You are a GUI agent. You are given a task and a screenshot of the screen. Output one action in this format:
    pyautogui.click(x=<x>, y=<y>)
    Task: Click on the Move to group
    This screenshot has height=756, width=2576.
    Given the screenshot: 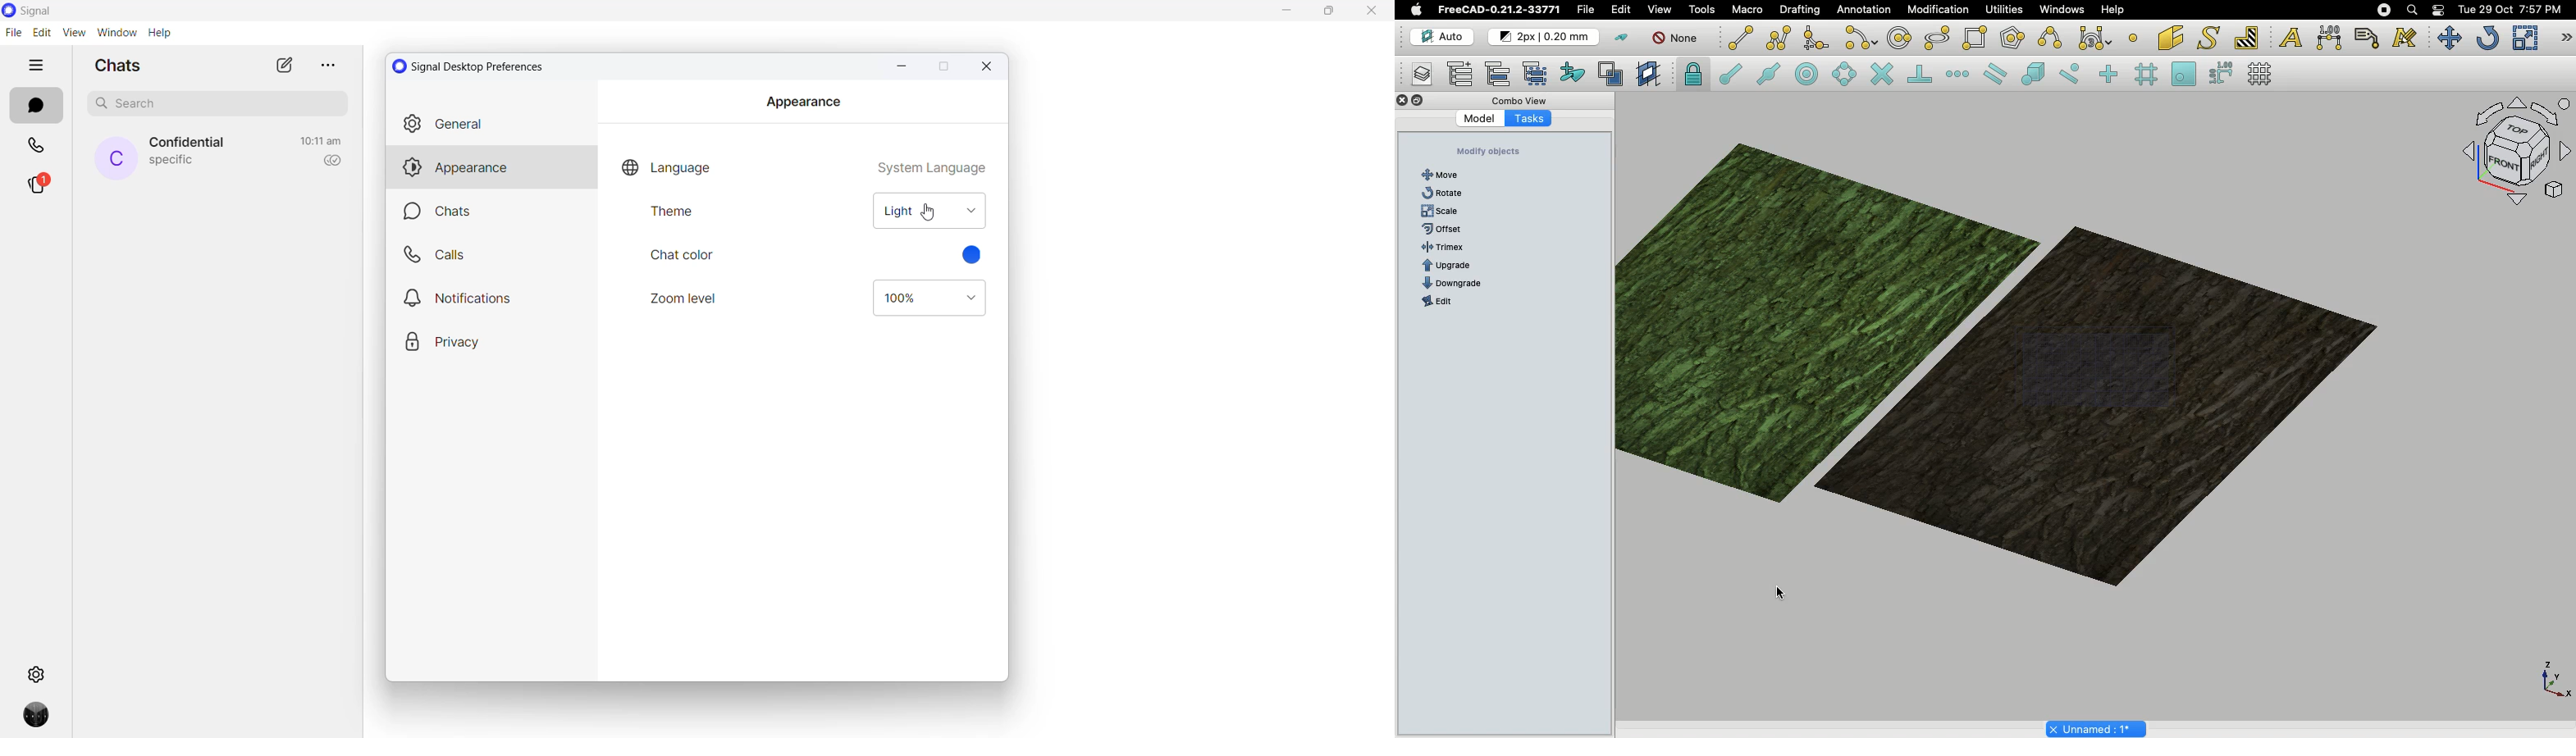 What is the action you would take?
    pyautogui.click(x=1500, y=74)
    